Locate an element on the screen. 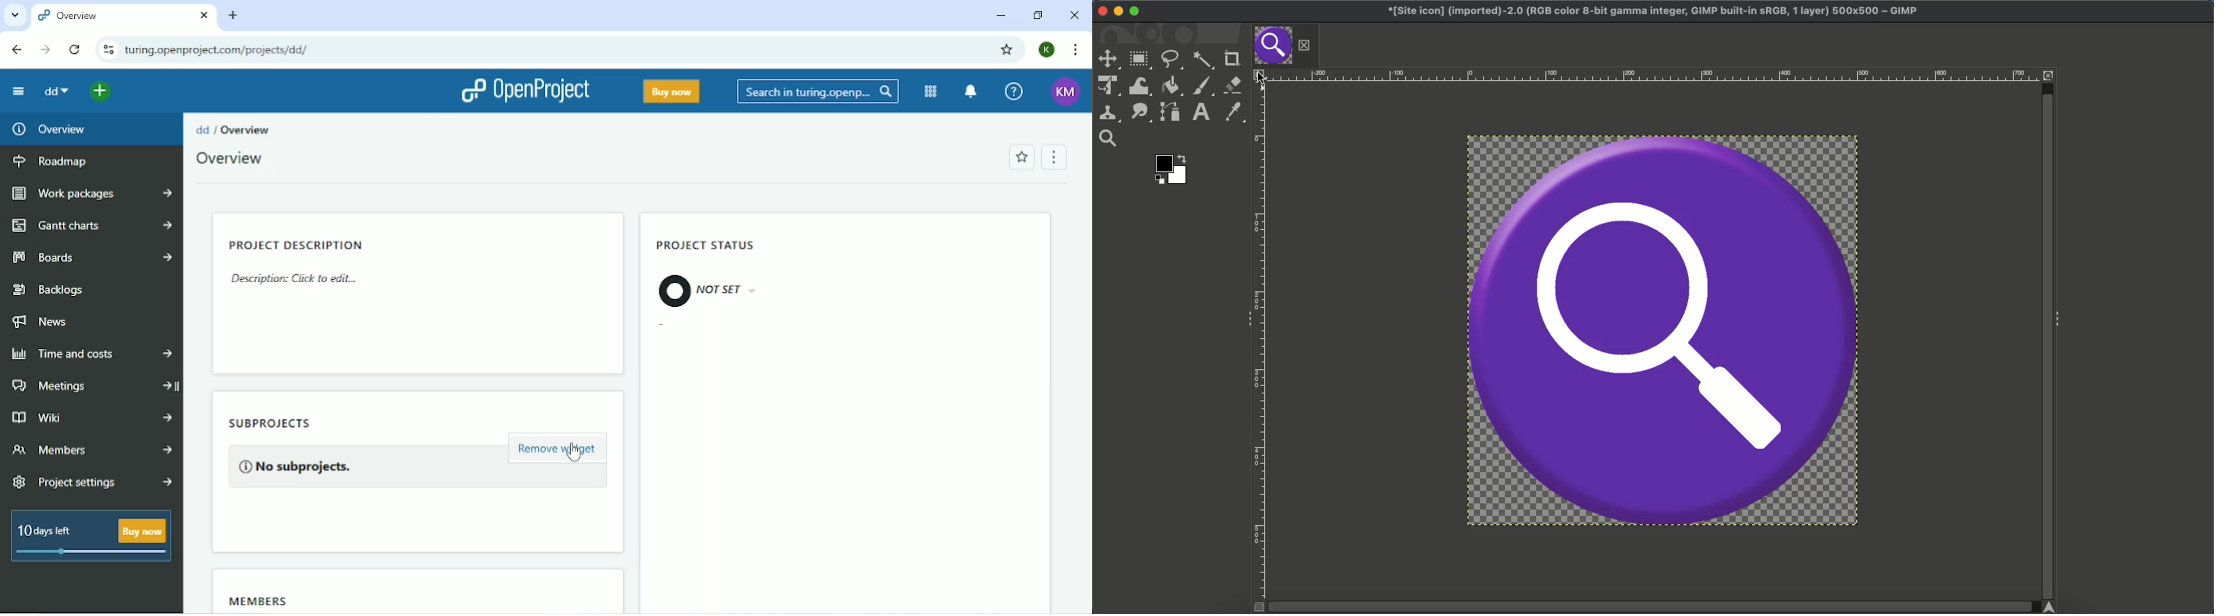 This screenshot has width=2240, height=616. Menu is located at coordinates (1052, 158).